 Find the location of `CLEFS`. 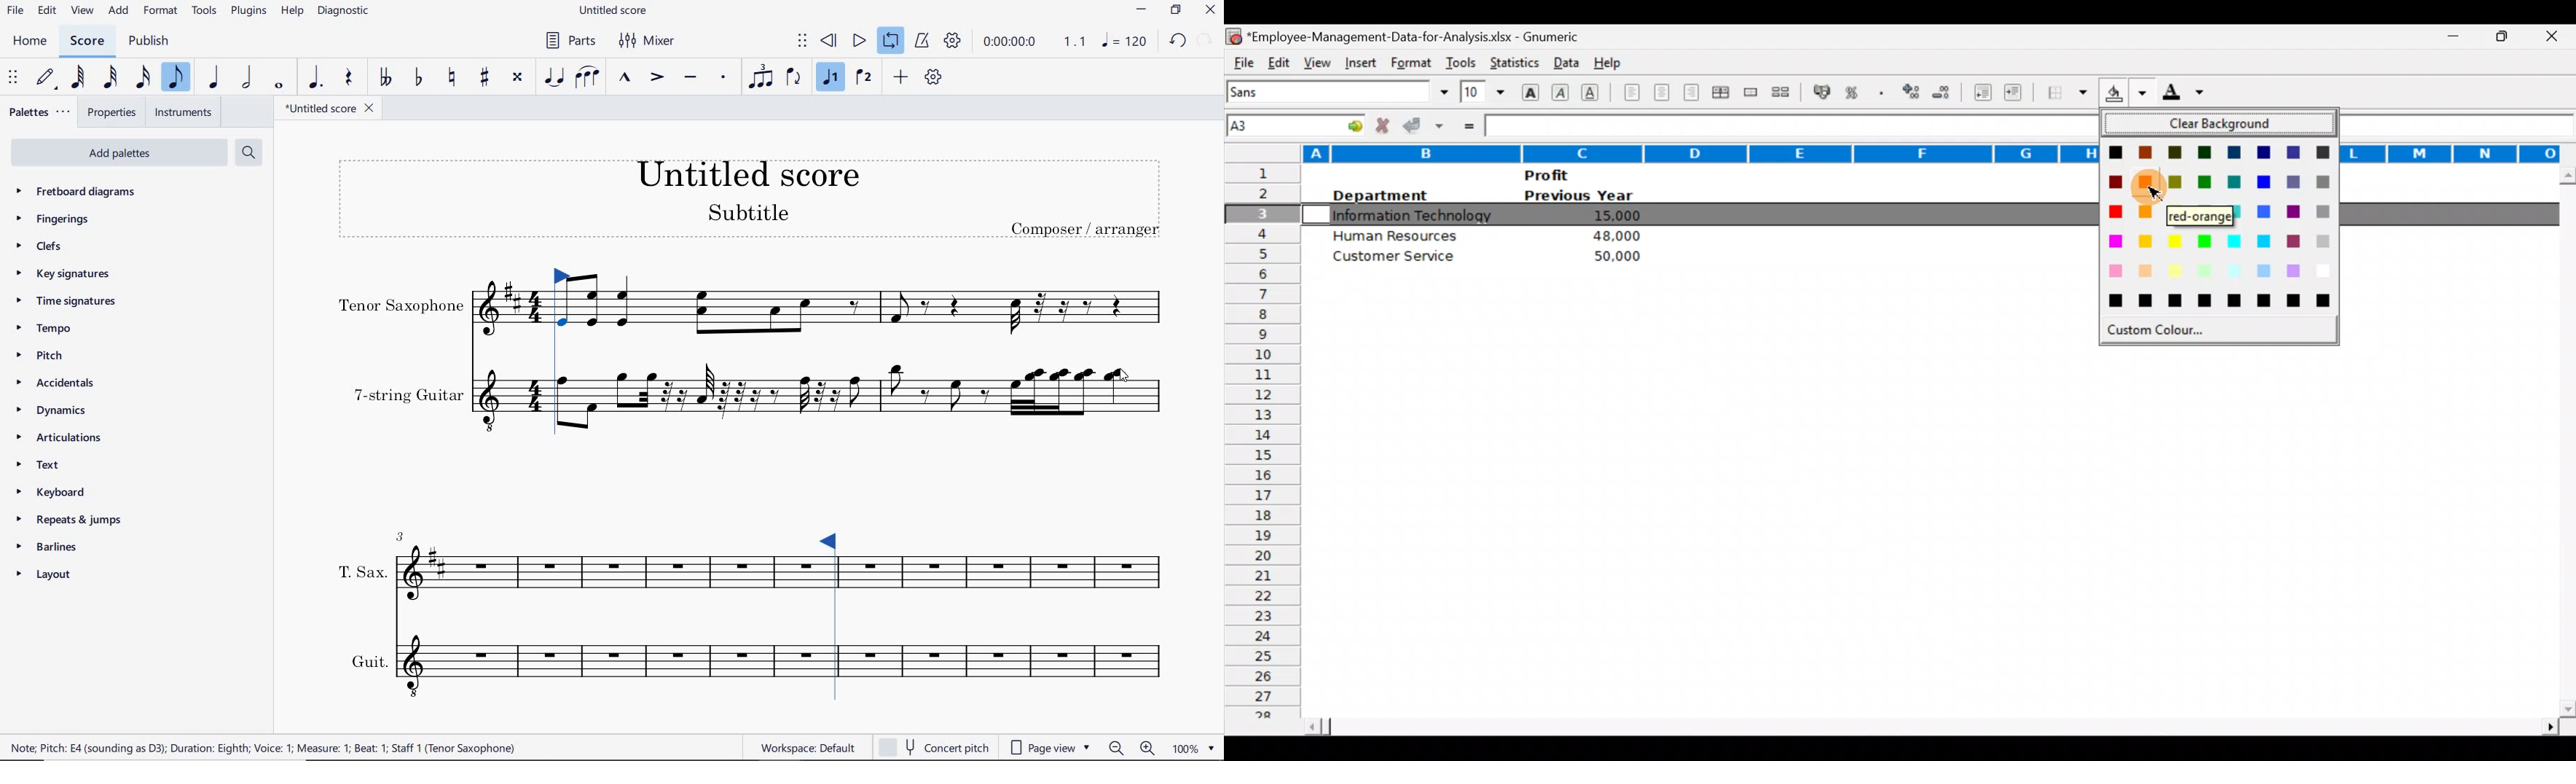

CLEFS is located at coordinates (46, 247).